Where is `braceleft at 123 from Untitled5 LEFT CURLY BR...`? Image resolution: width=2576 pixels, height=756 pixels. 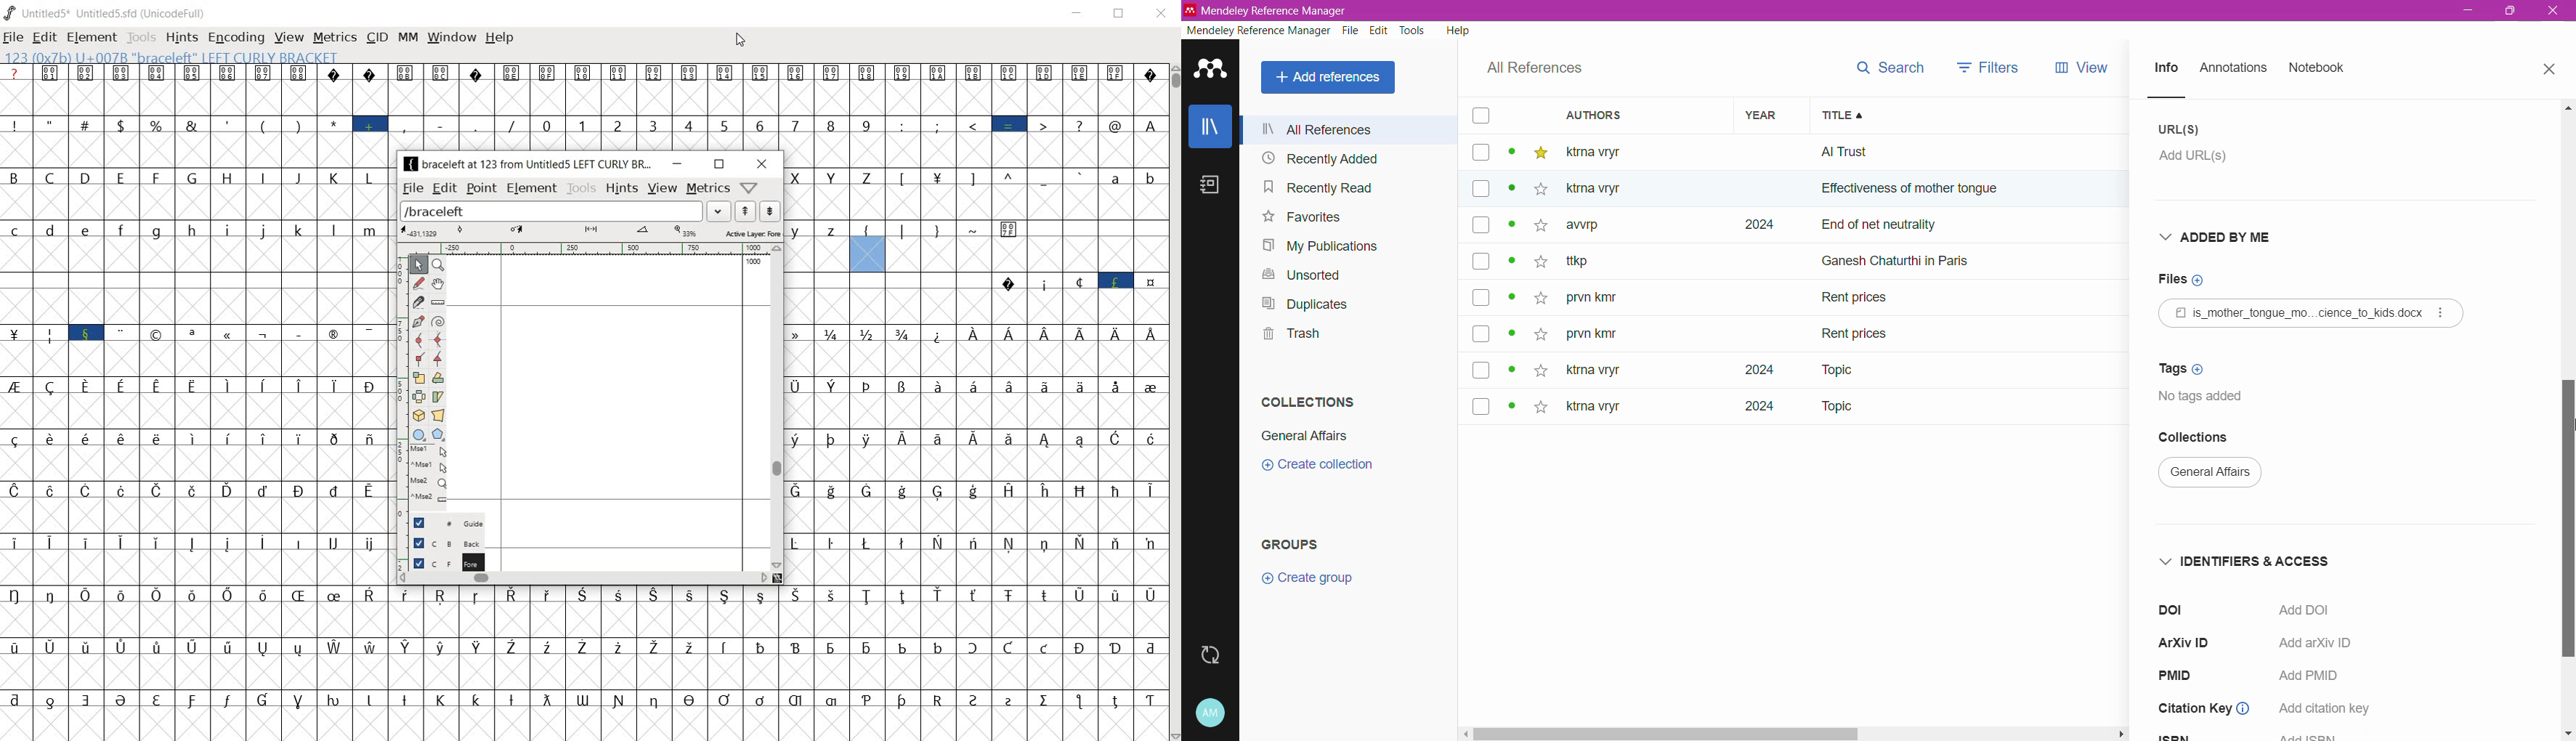 braceleft at 123 from Untitled5 LEFT CURLY BR... is located at coordinates (529, 163).